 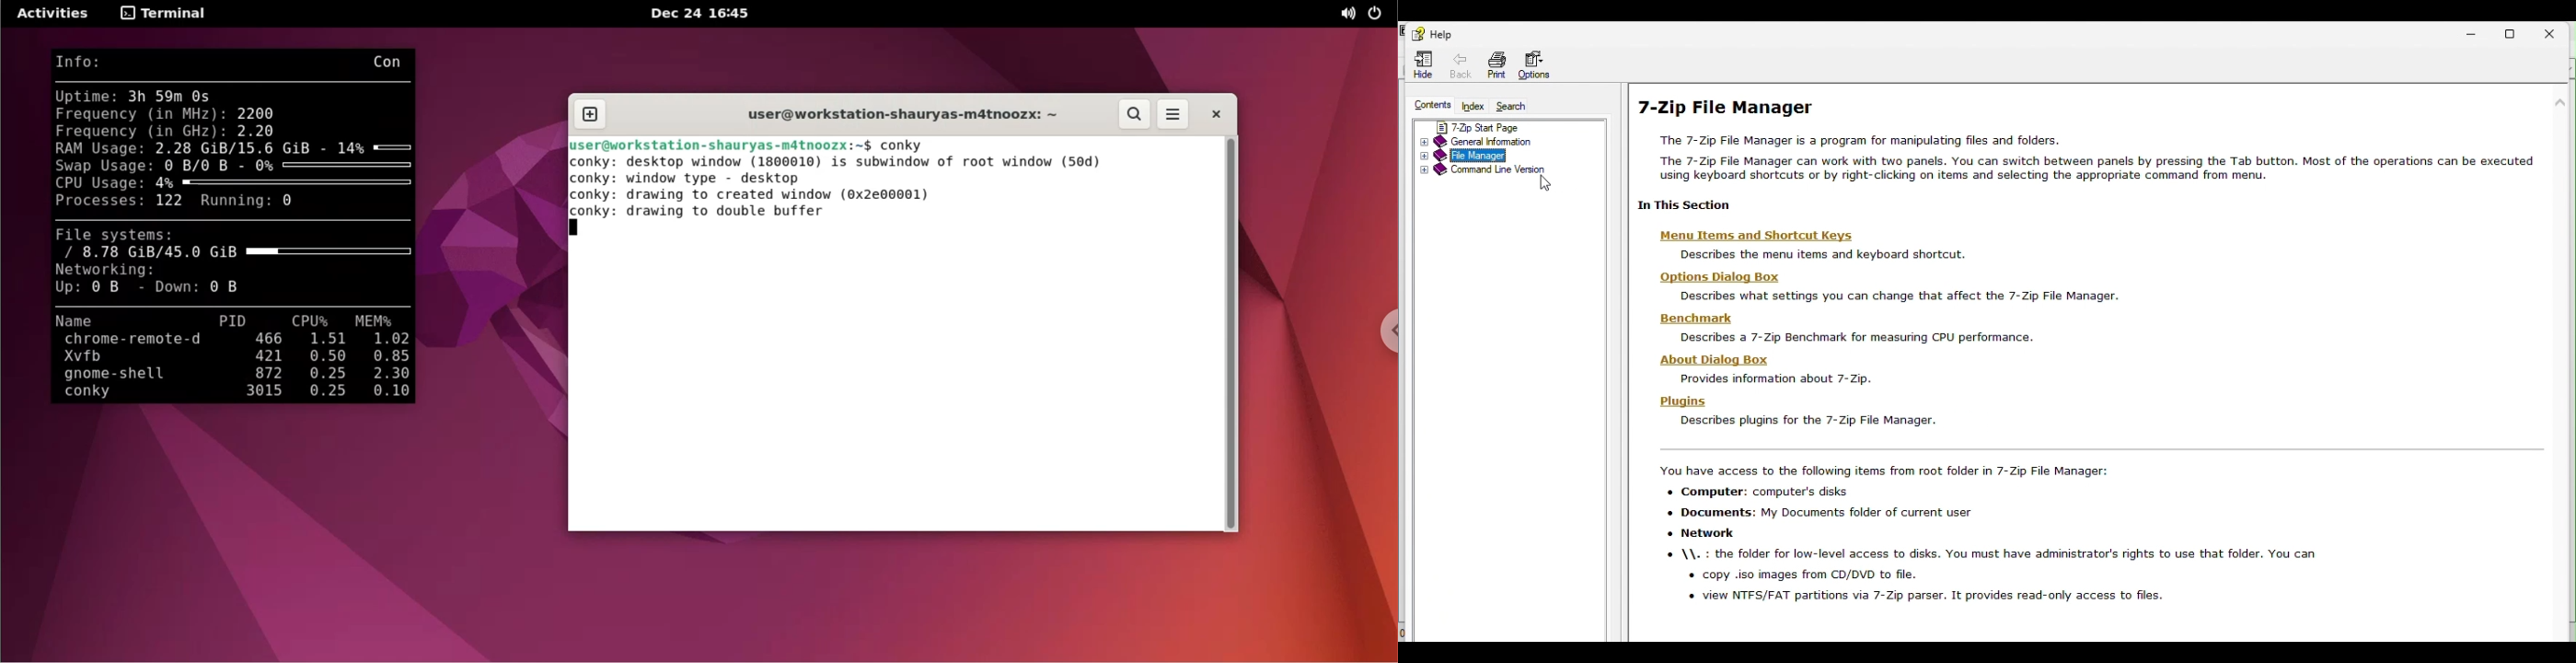 I want to click on ‘You have access to the following items from root folder in 7-Zip File Manager:
+ Computer: computer's disks
+ Documents: My Documents folder of current user
« Network
© \\. : the folder for low-level access to disks. You must have administrator's rights to use that folder. You ca
+ copy .iso images from CD/DVD to file.
» view NIPE/FAT partitions via 7-2 passer. It eovides sead-enly access to fies., so click(x=1982, y=533).